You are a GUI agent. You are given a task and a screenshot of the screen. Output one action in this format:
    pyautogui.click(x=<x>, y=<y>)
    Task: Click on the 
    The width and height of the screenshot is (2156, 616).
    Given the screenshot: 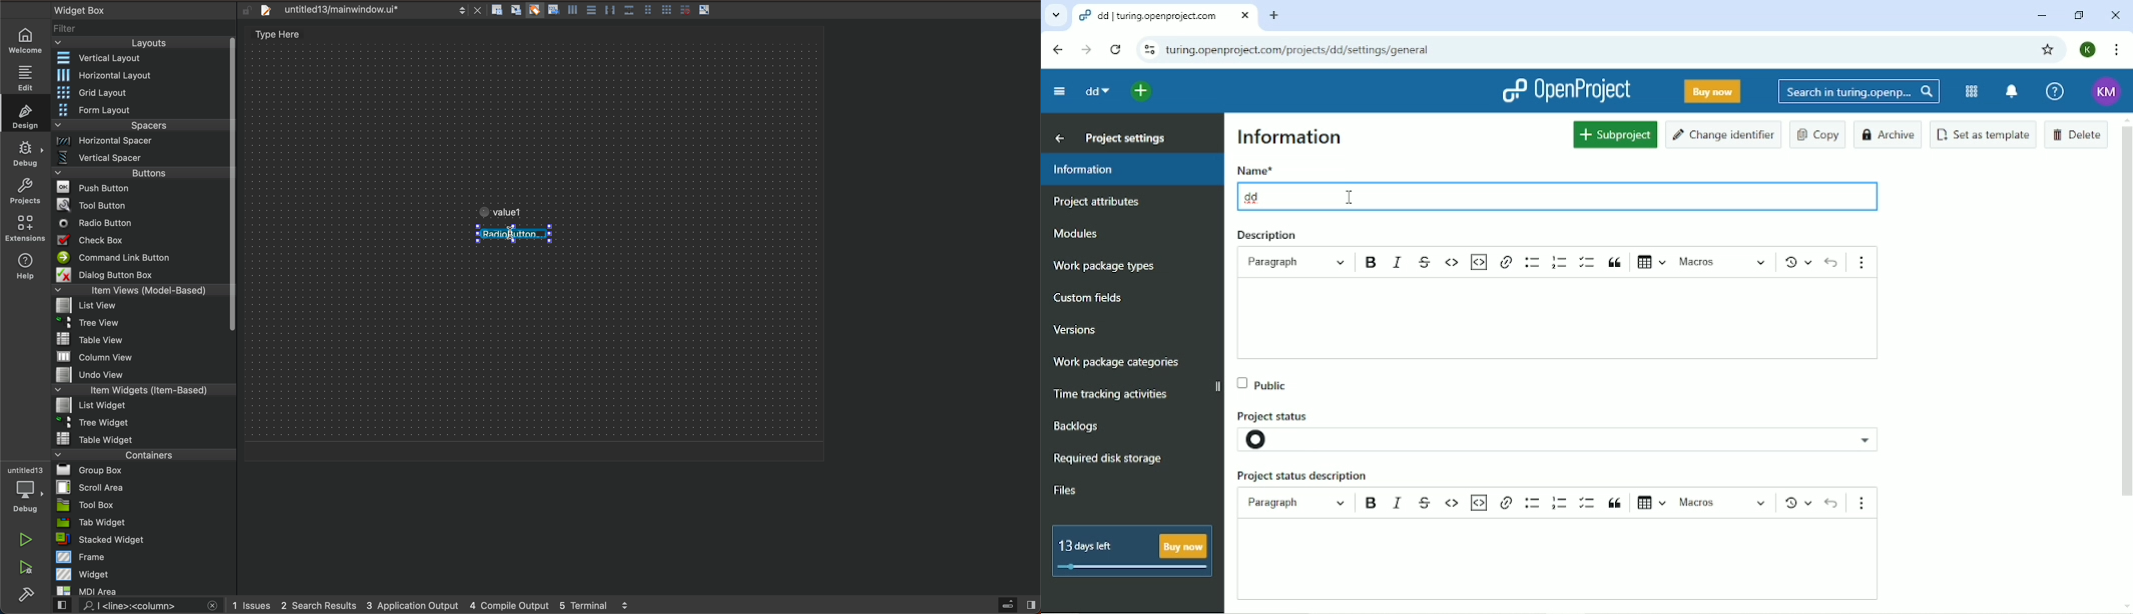 What is the action you would take?
    pyautogui.click(x=610, y=10)
    